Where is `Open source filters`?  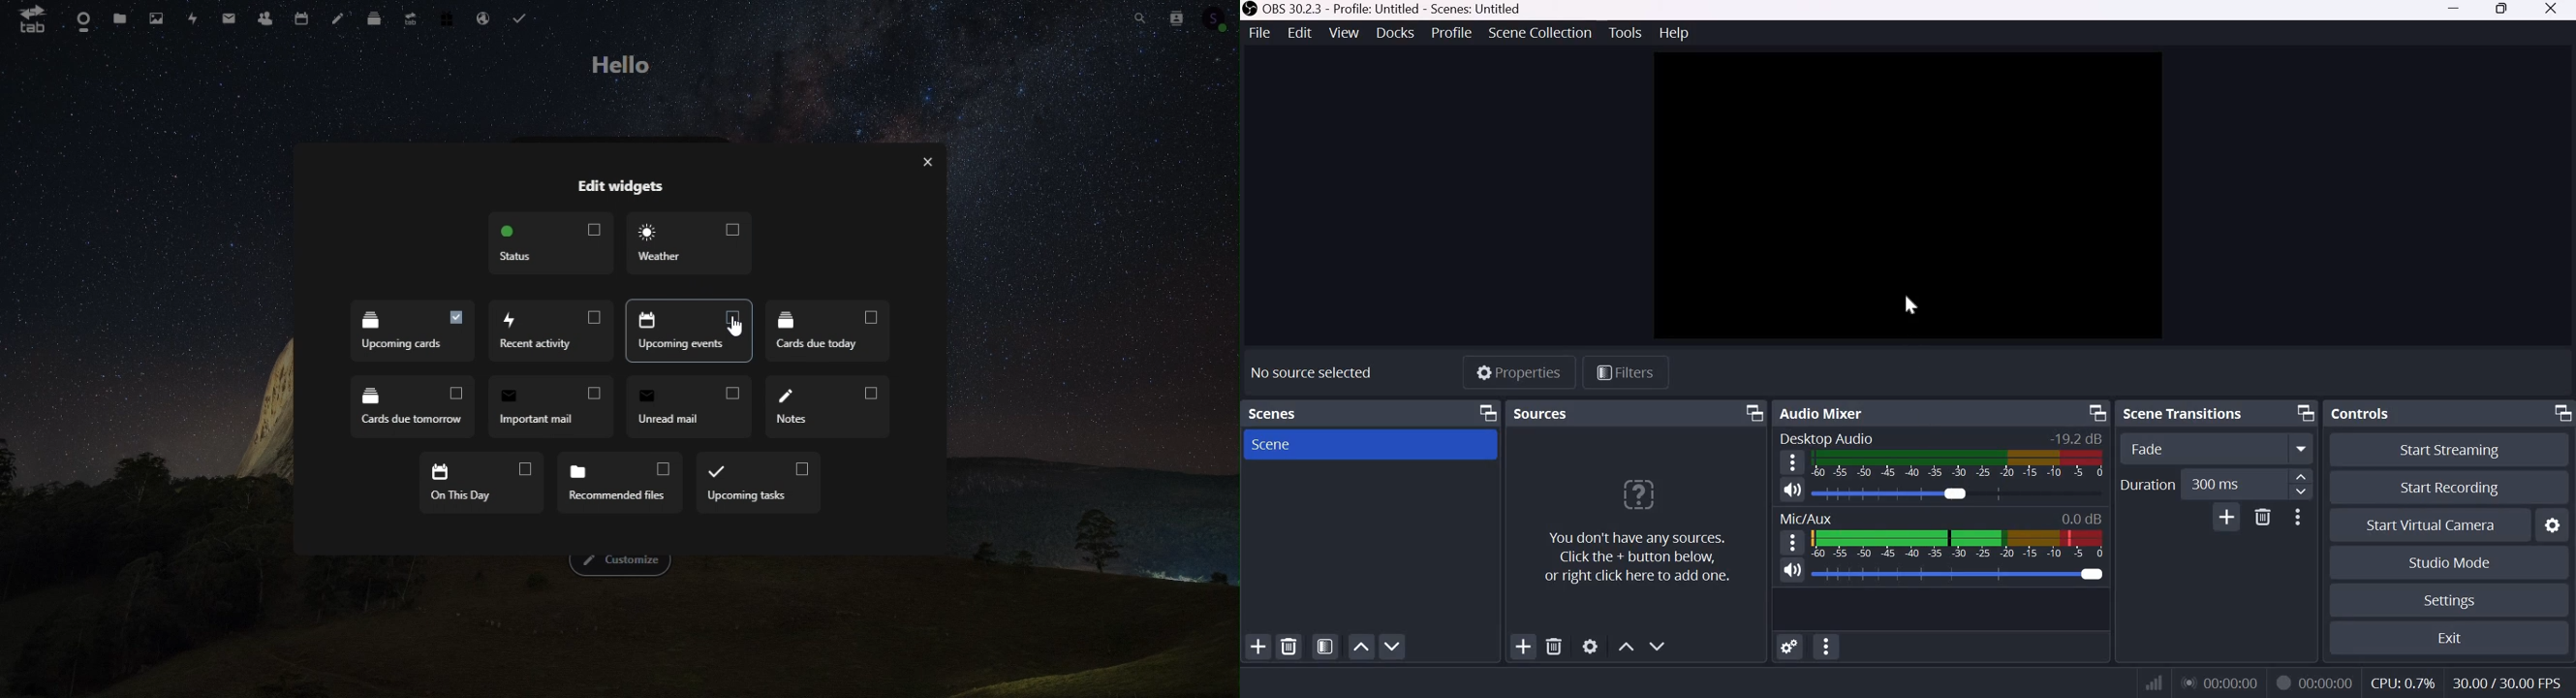 Open source filters is located at coordinates (1626, 371).